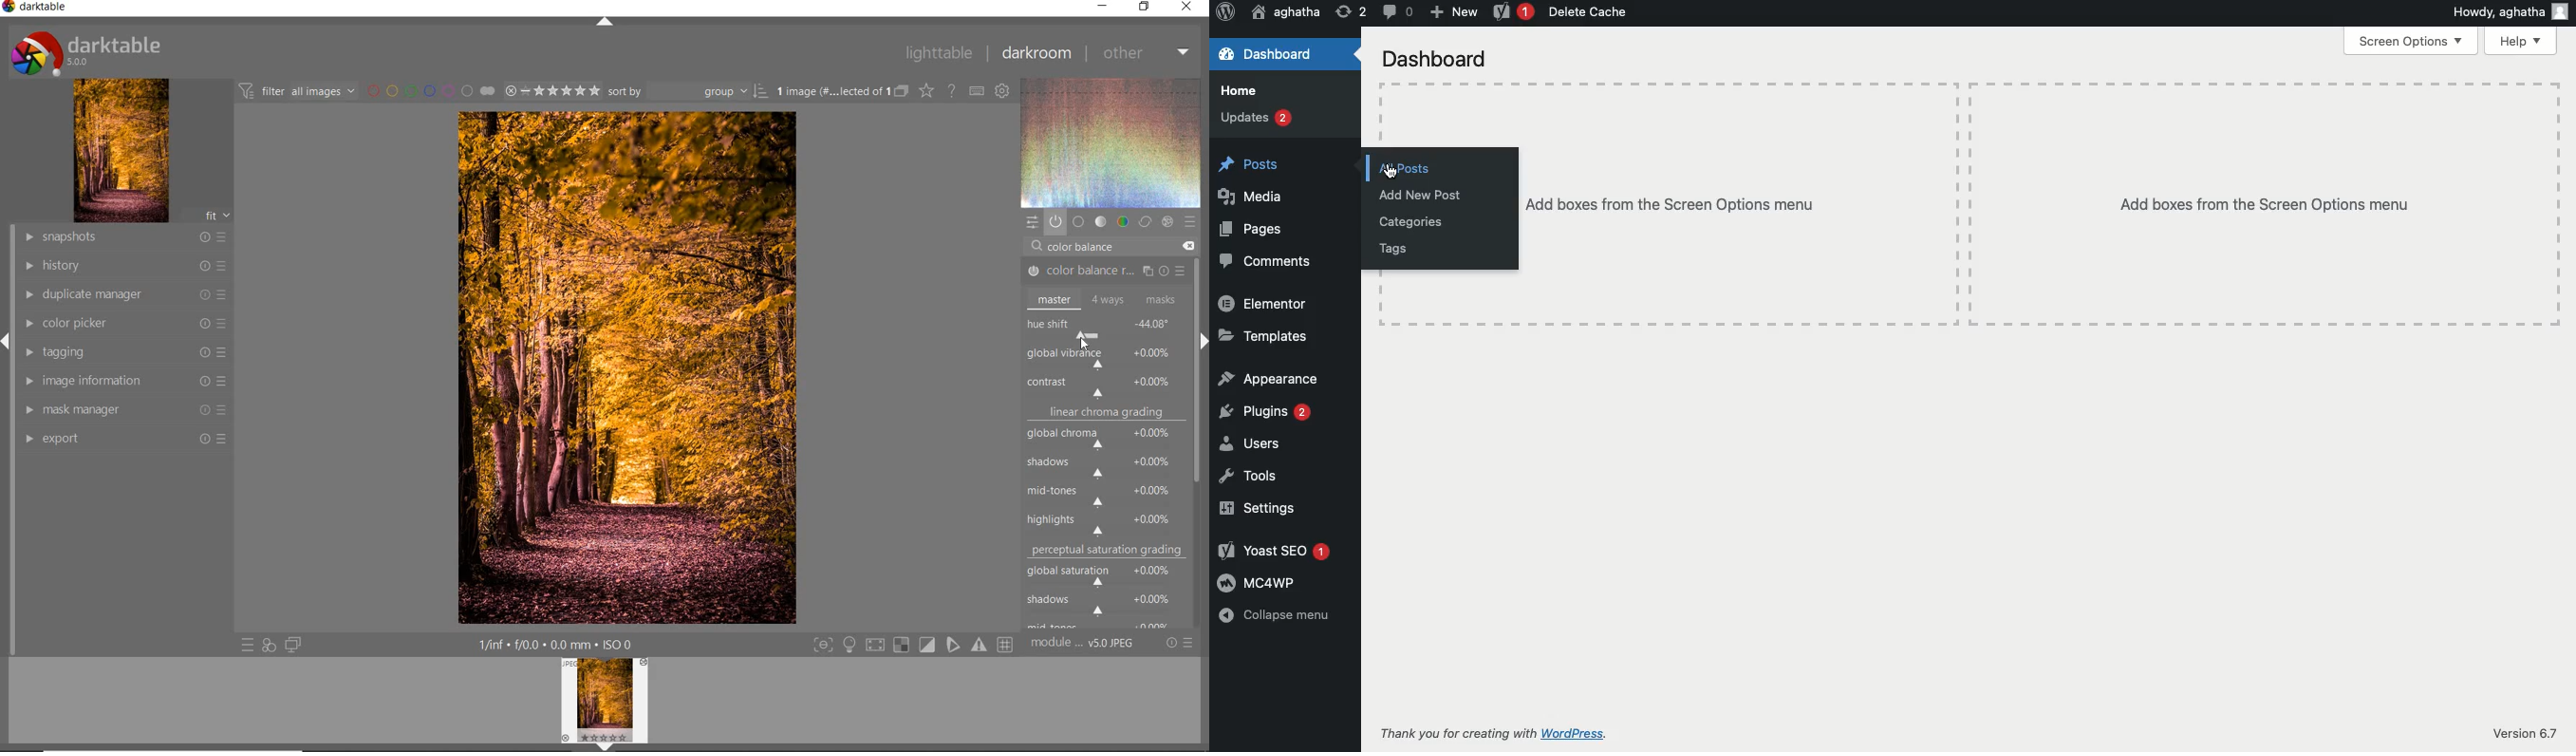 The width and height of the screenshot is (2576, 756). I want to click on correct, so click(1145, 223).